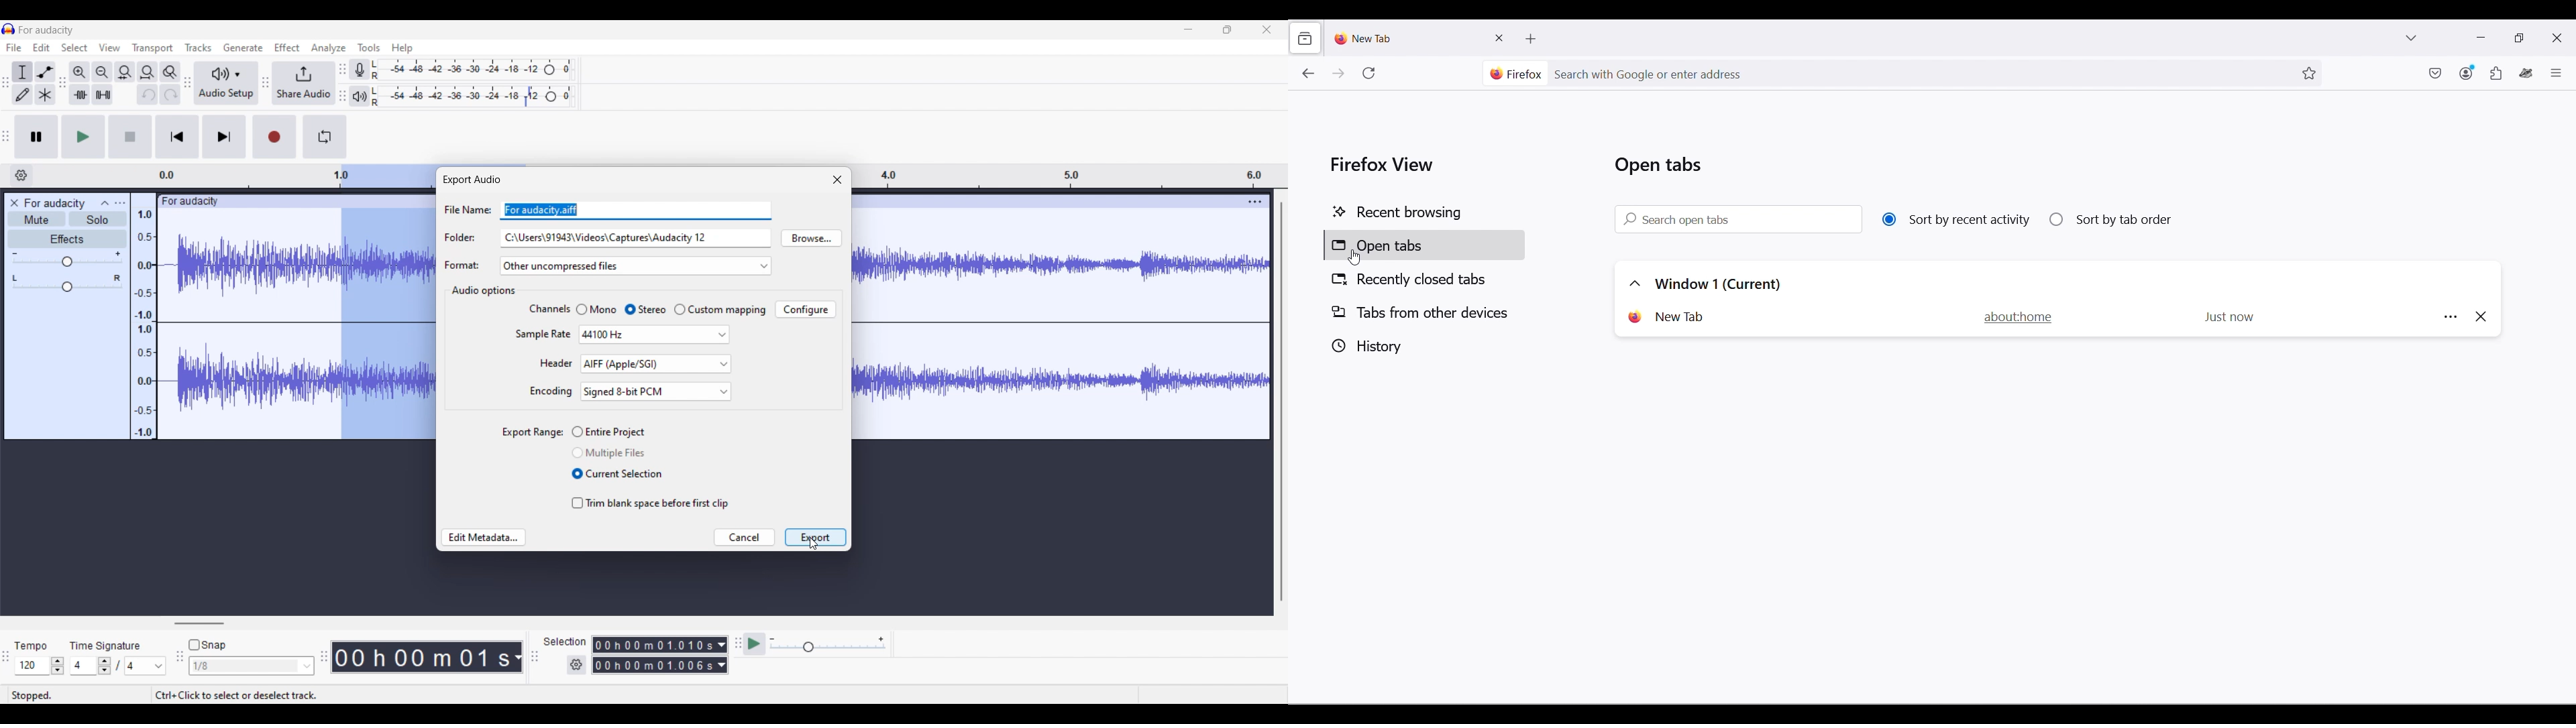 This screenshot has width=2576, height=728. I want to click on playing paused, so click(58, 694).